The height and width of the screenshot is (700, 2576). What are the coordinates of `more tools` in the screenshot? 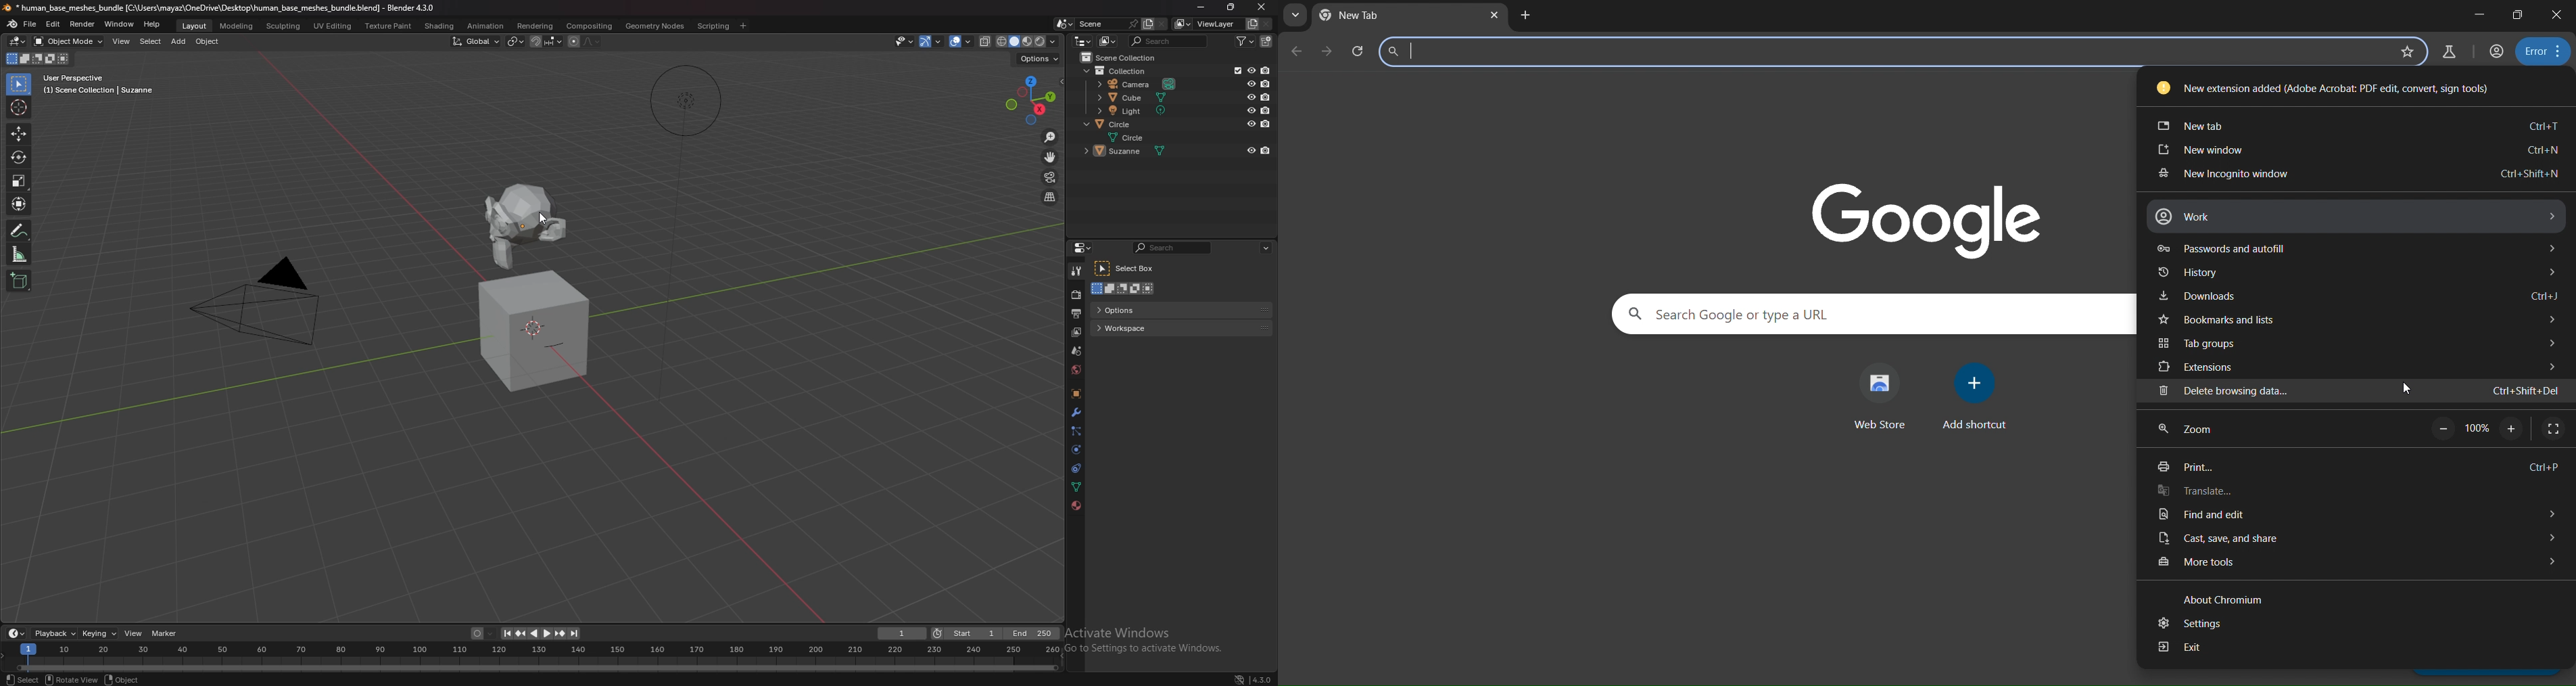 It's located at (2357, 564).